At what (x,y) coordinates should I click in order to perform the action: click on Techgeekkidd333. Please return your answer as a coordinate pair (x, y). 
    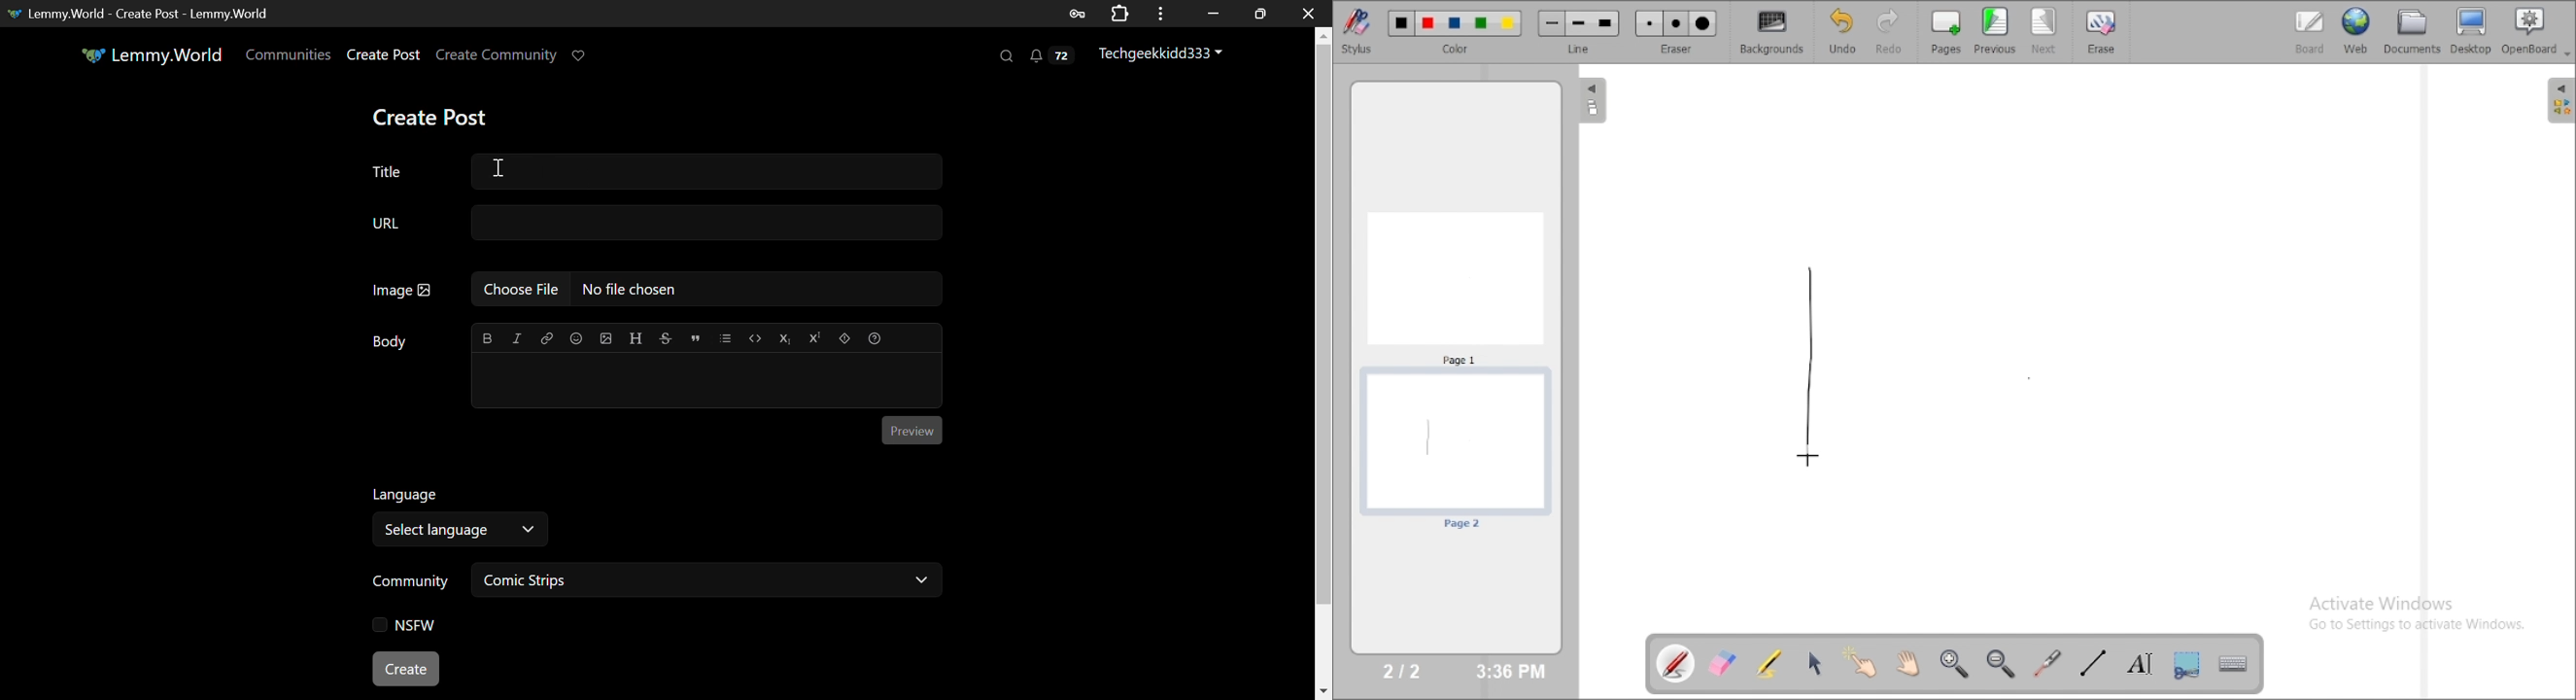
    Looking at the image, I should click on (1163, 55).